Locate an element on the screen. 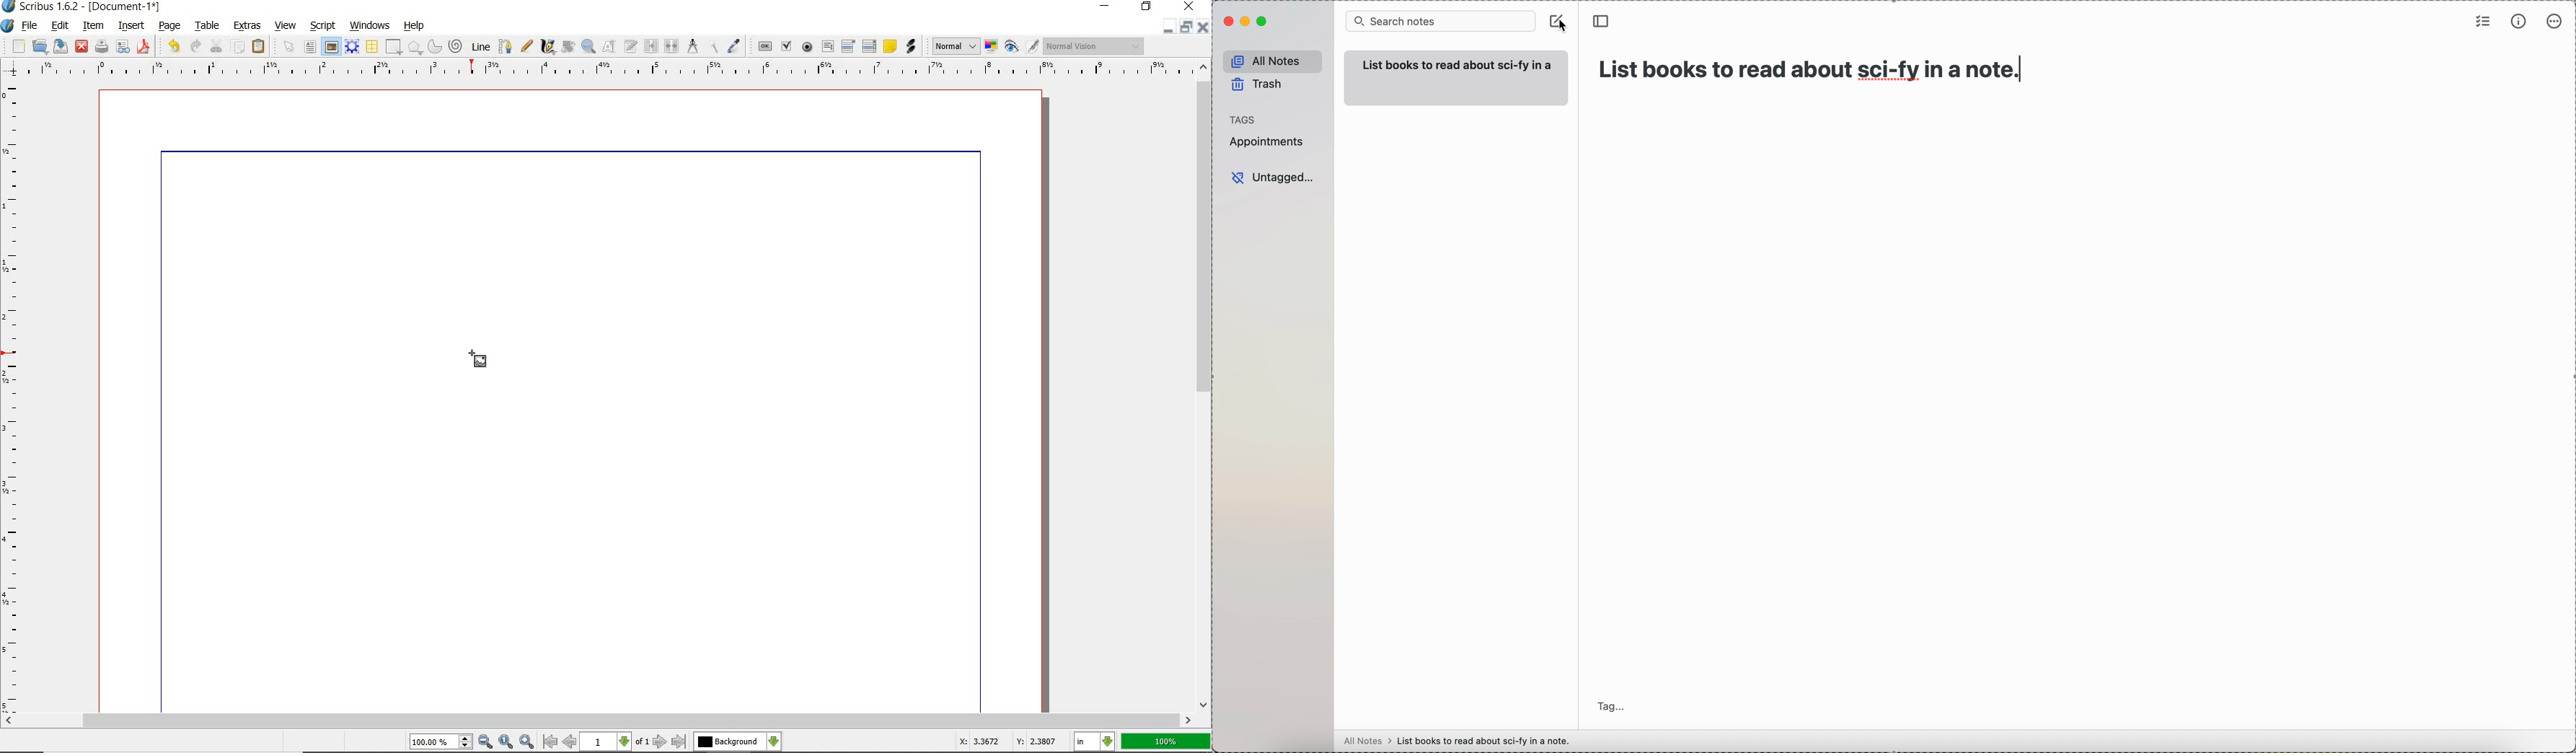  windows is located at coordinates (372, 25).